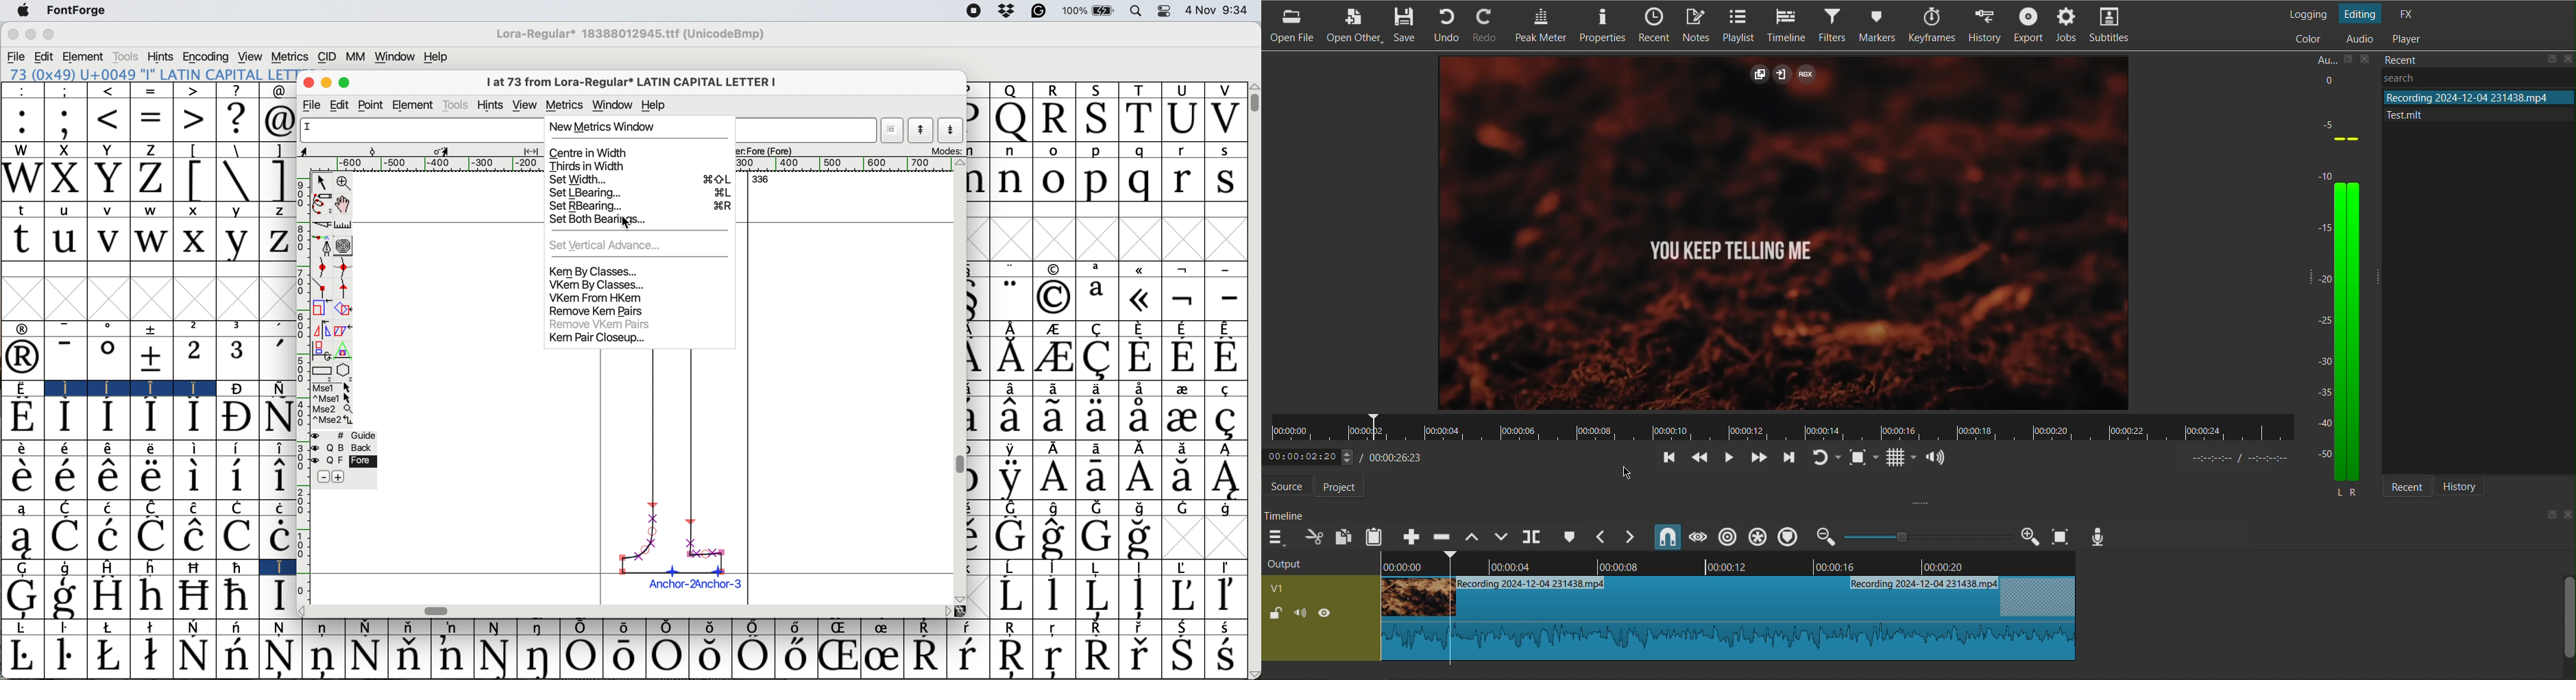 This screenshot has width=2576, height=700. What do you see at coordinates (283, 628) in the screenshot?
I see `Symbol` at bounding box center [283, 628].